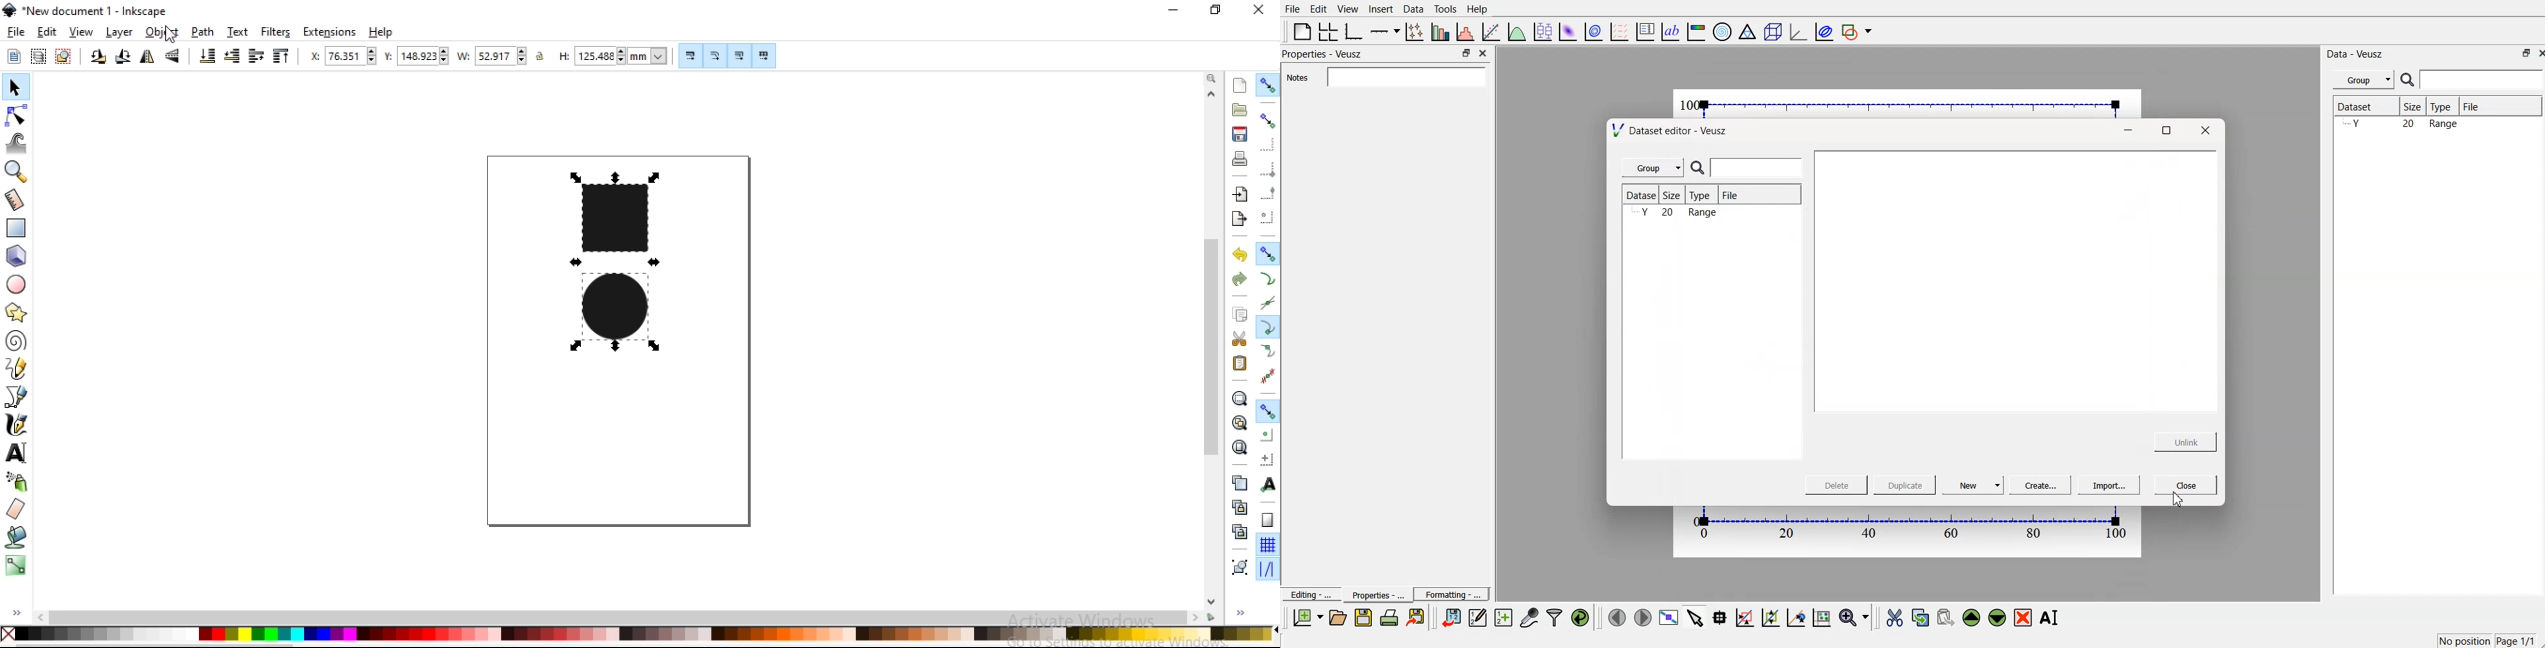 The height and width of the screenshot is (672, 2548). What do you see at coordinates (1452, 592) in the screenshot?
I see `Formatting` at bounding box center [1452, 592].